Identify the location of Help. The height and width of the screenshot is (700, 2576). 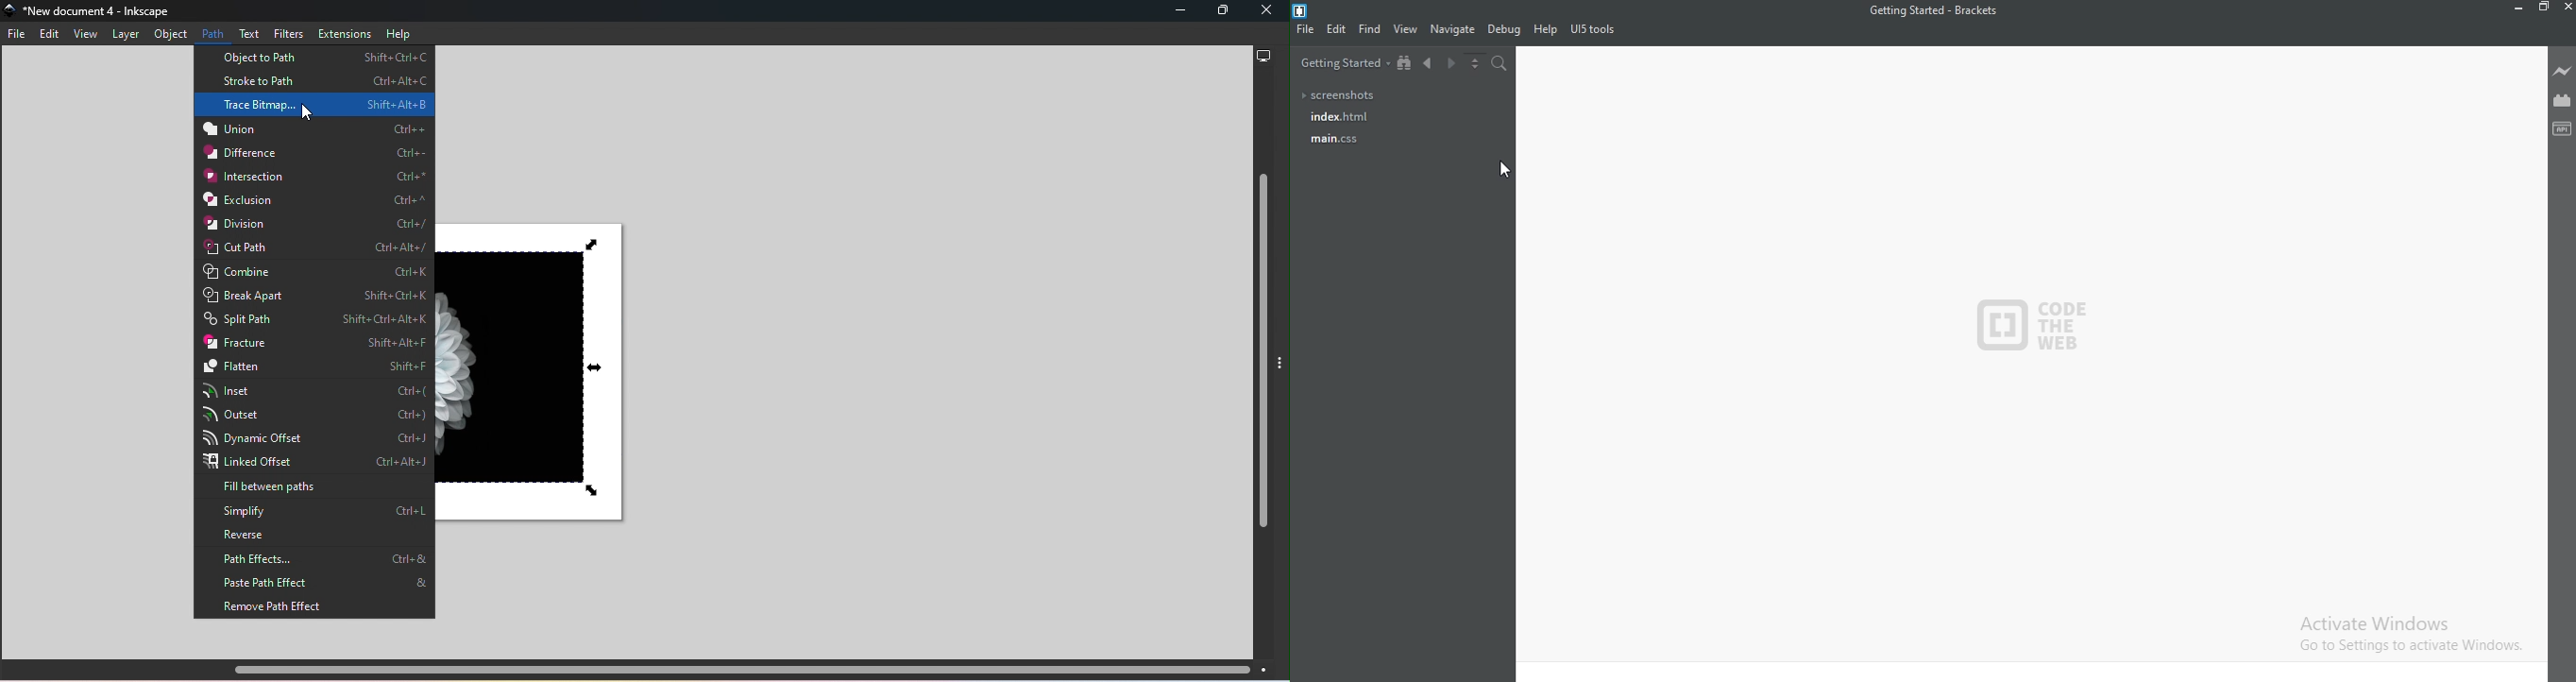
(398, 34).